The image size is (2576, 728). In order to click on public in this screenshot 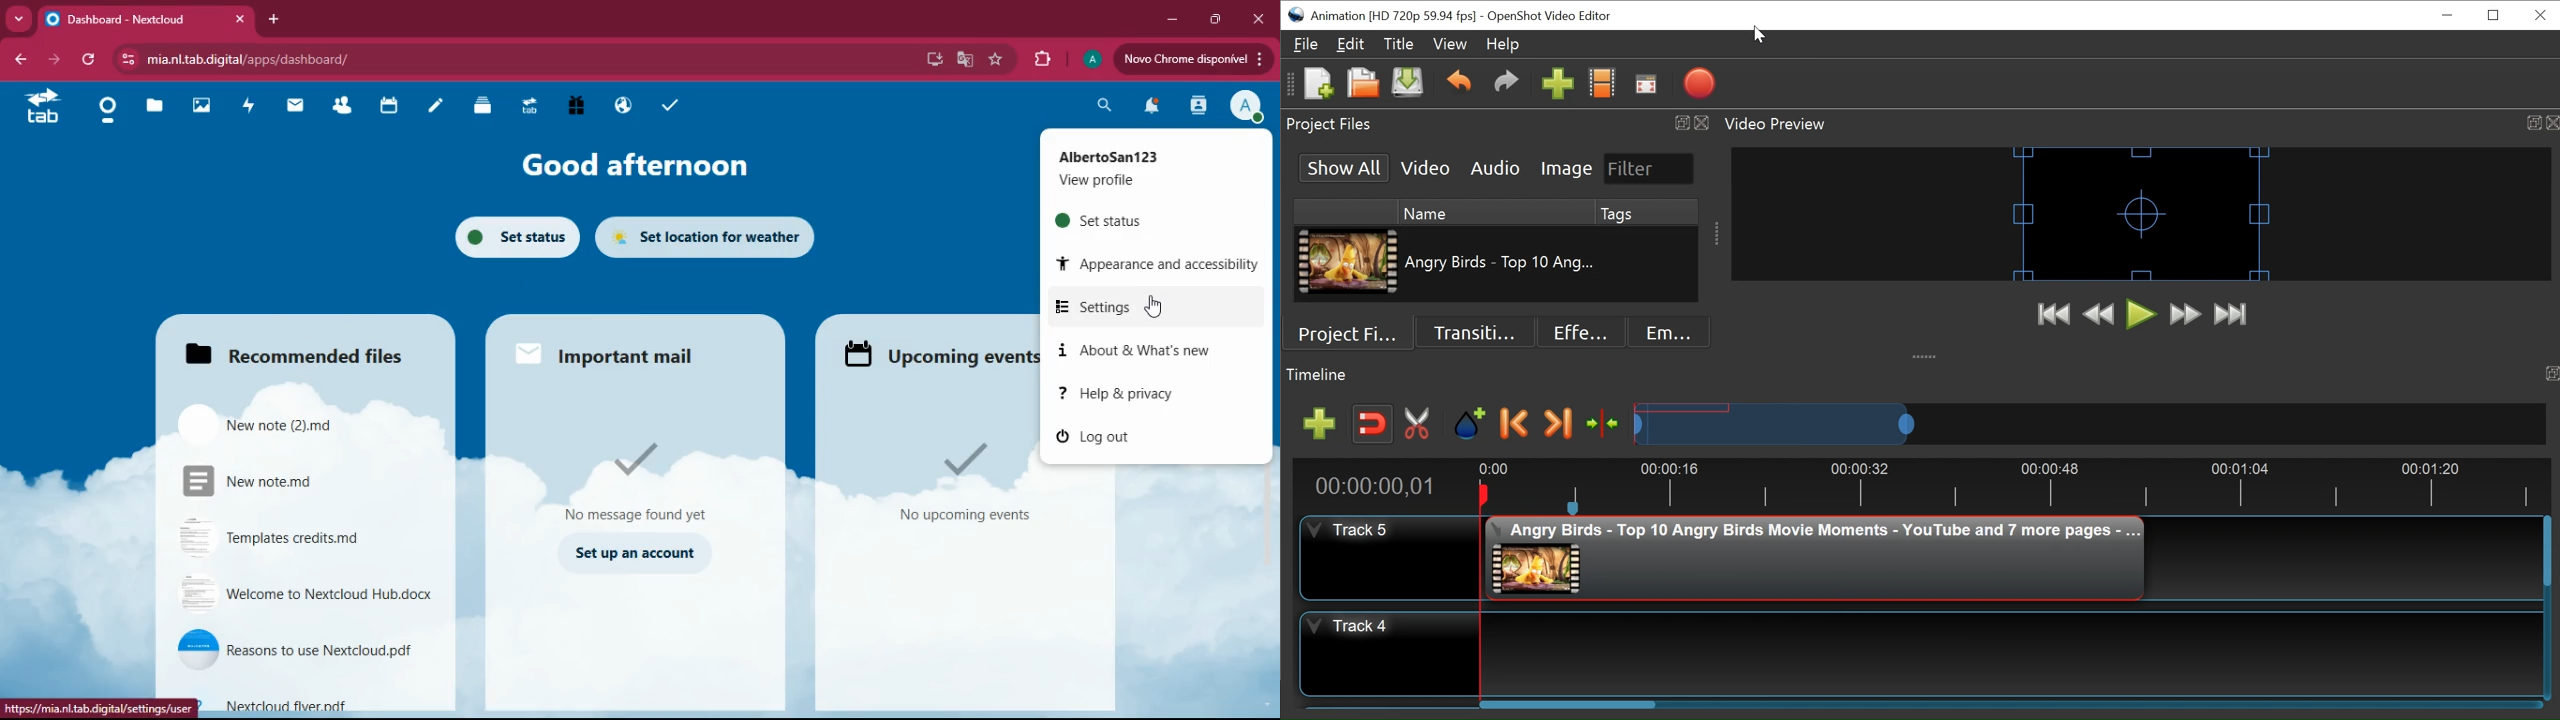, I will do `click(624, 106)`.